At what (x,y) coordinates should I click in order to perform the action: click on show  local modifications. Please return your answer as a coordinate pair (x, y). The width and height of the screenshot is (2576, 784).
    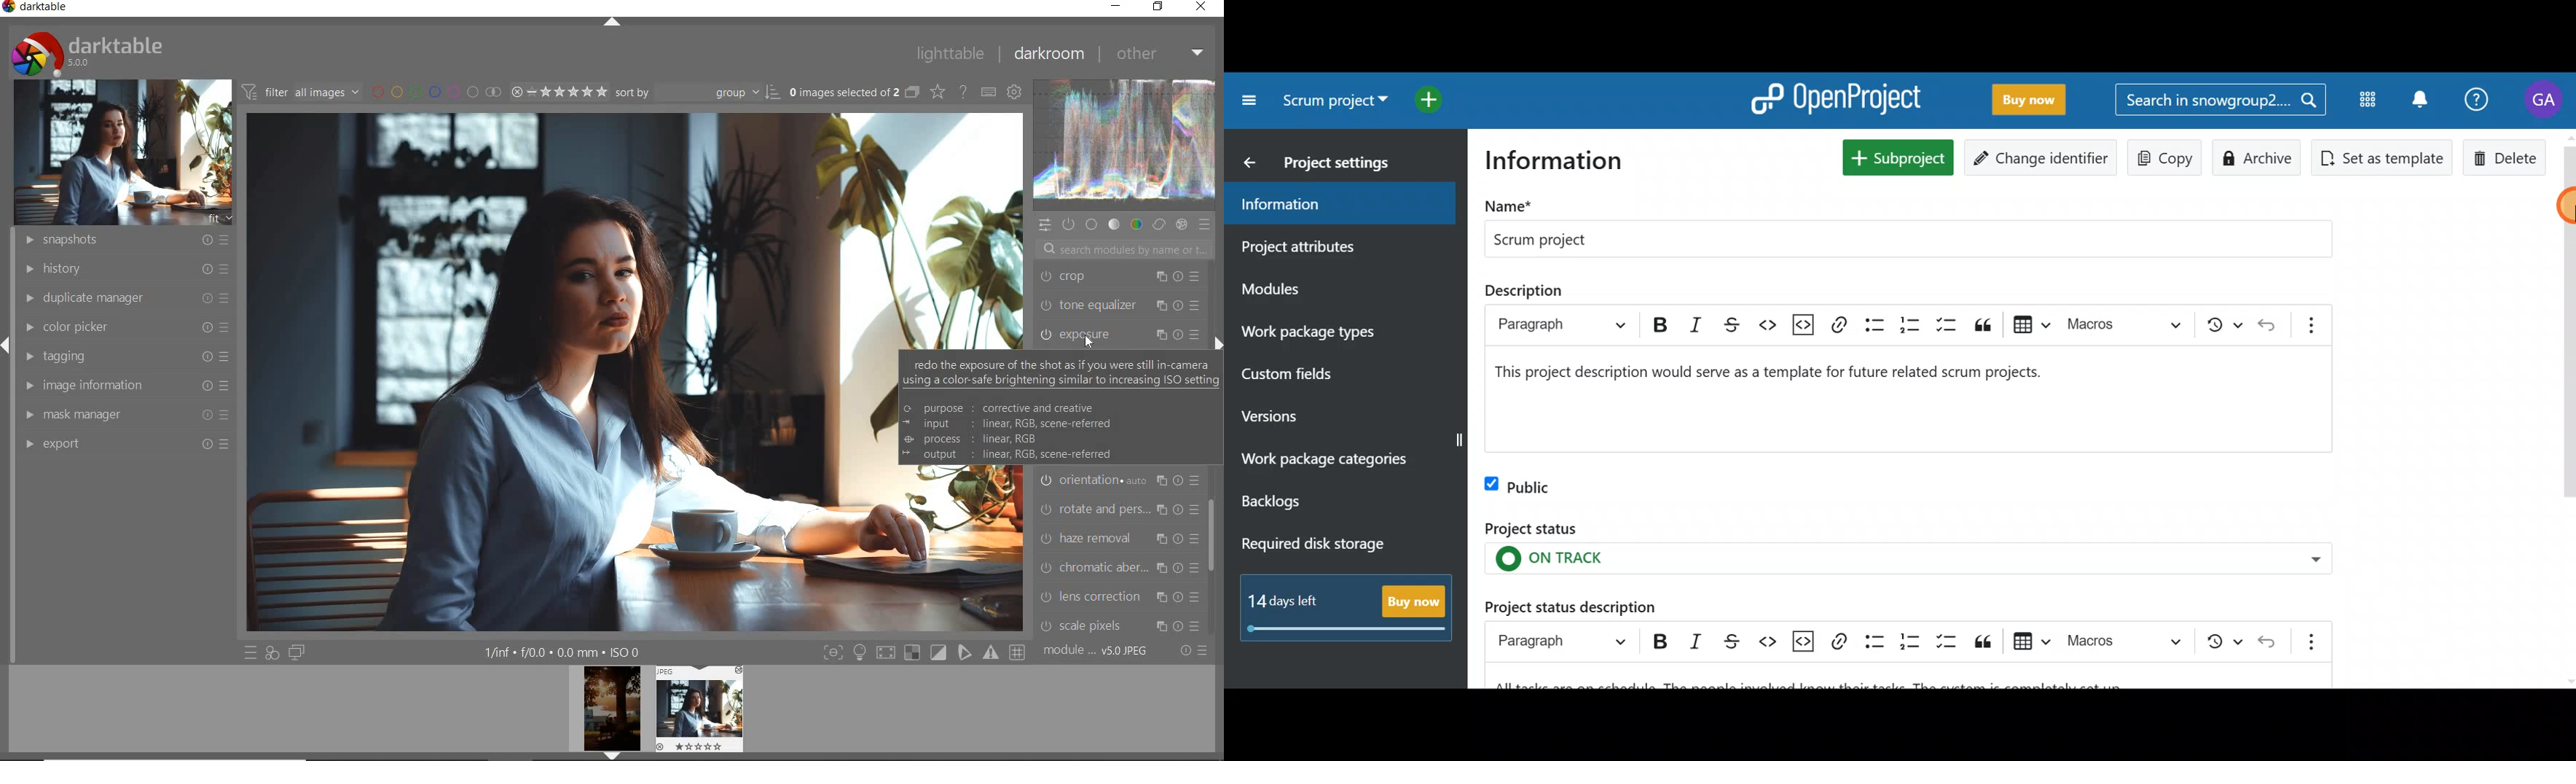
    Looking at the image, I should click on (2223, 324).